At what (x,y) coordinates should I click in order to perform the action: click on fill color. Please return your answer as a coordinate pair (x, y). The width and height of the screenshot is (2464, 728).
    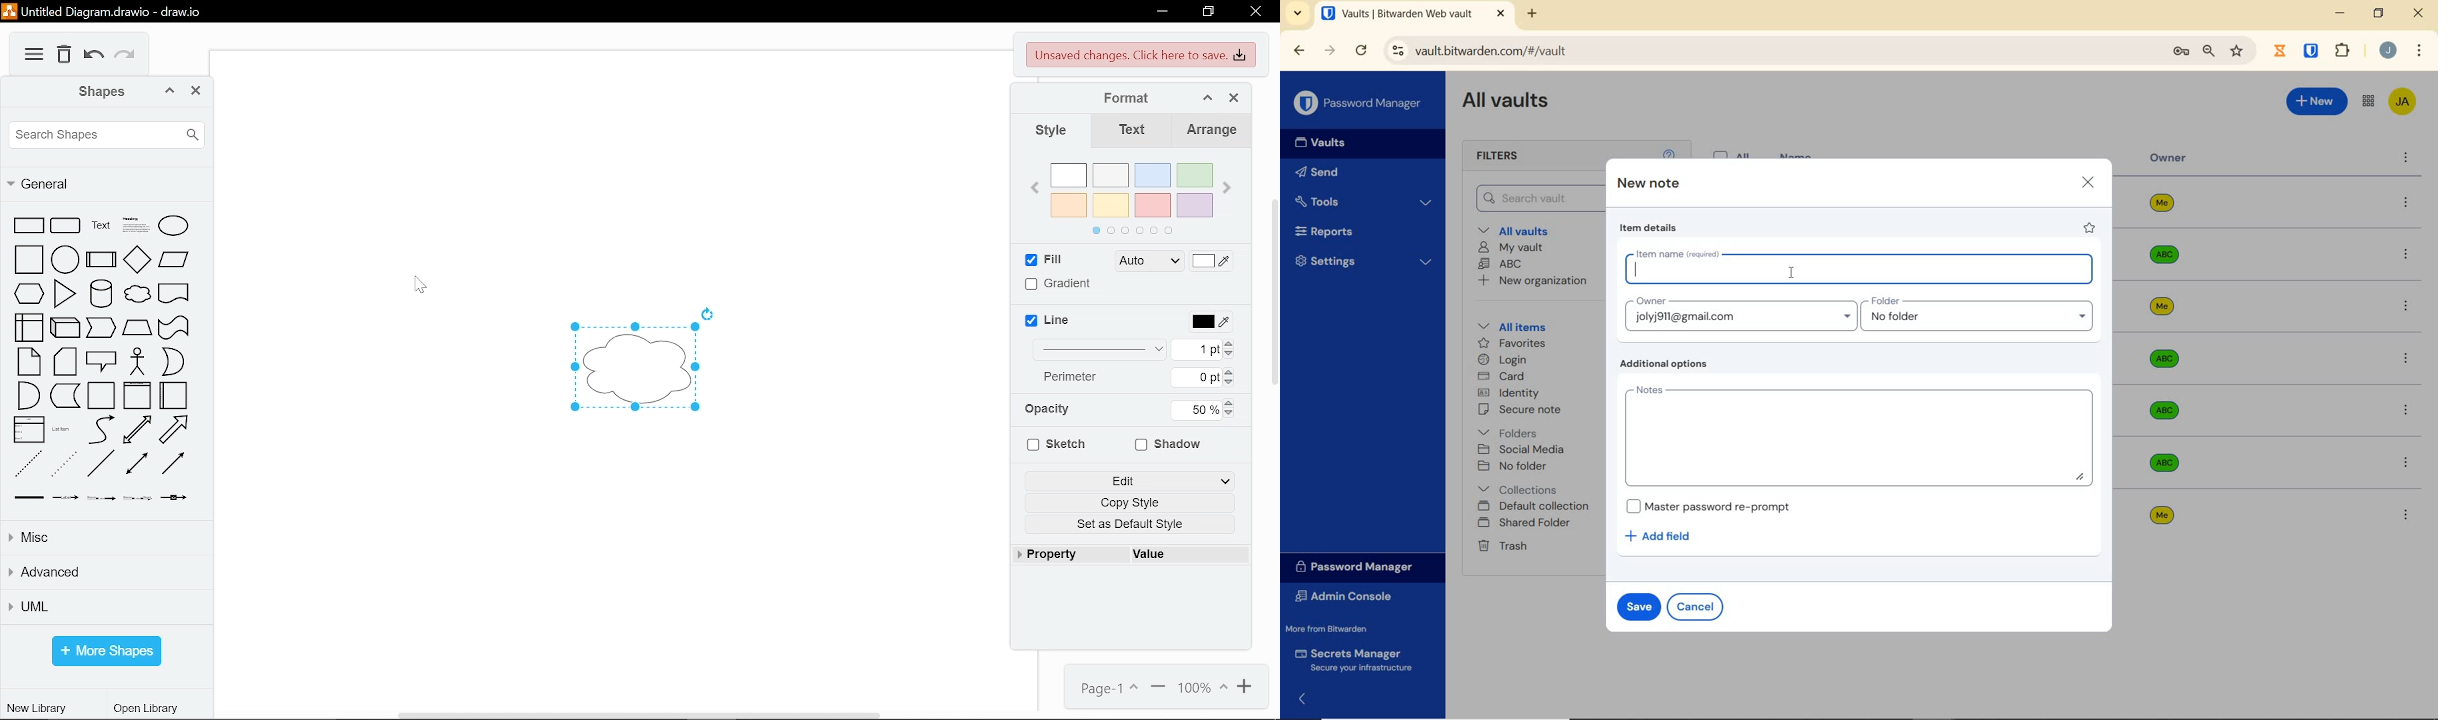
    Looking at the image, I should click on (1215, 261).